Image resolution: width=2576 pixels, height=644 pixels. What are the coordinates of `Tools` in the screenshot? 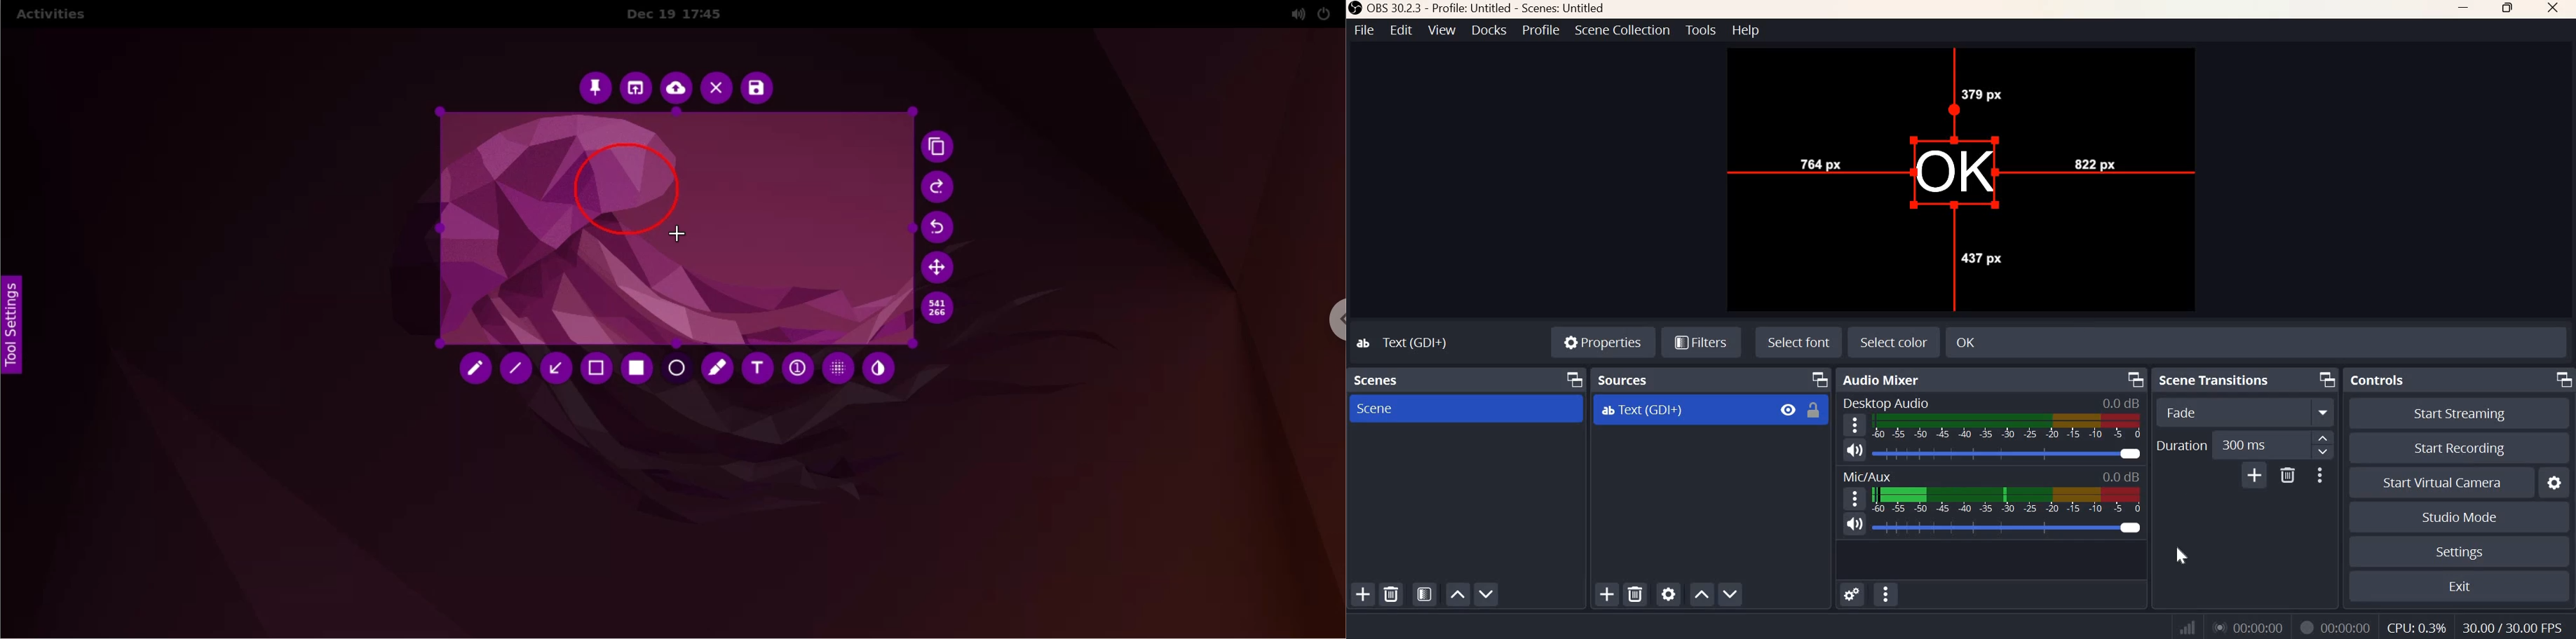 It's located at (1702, 29).